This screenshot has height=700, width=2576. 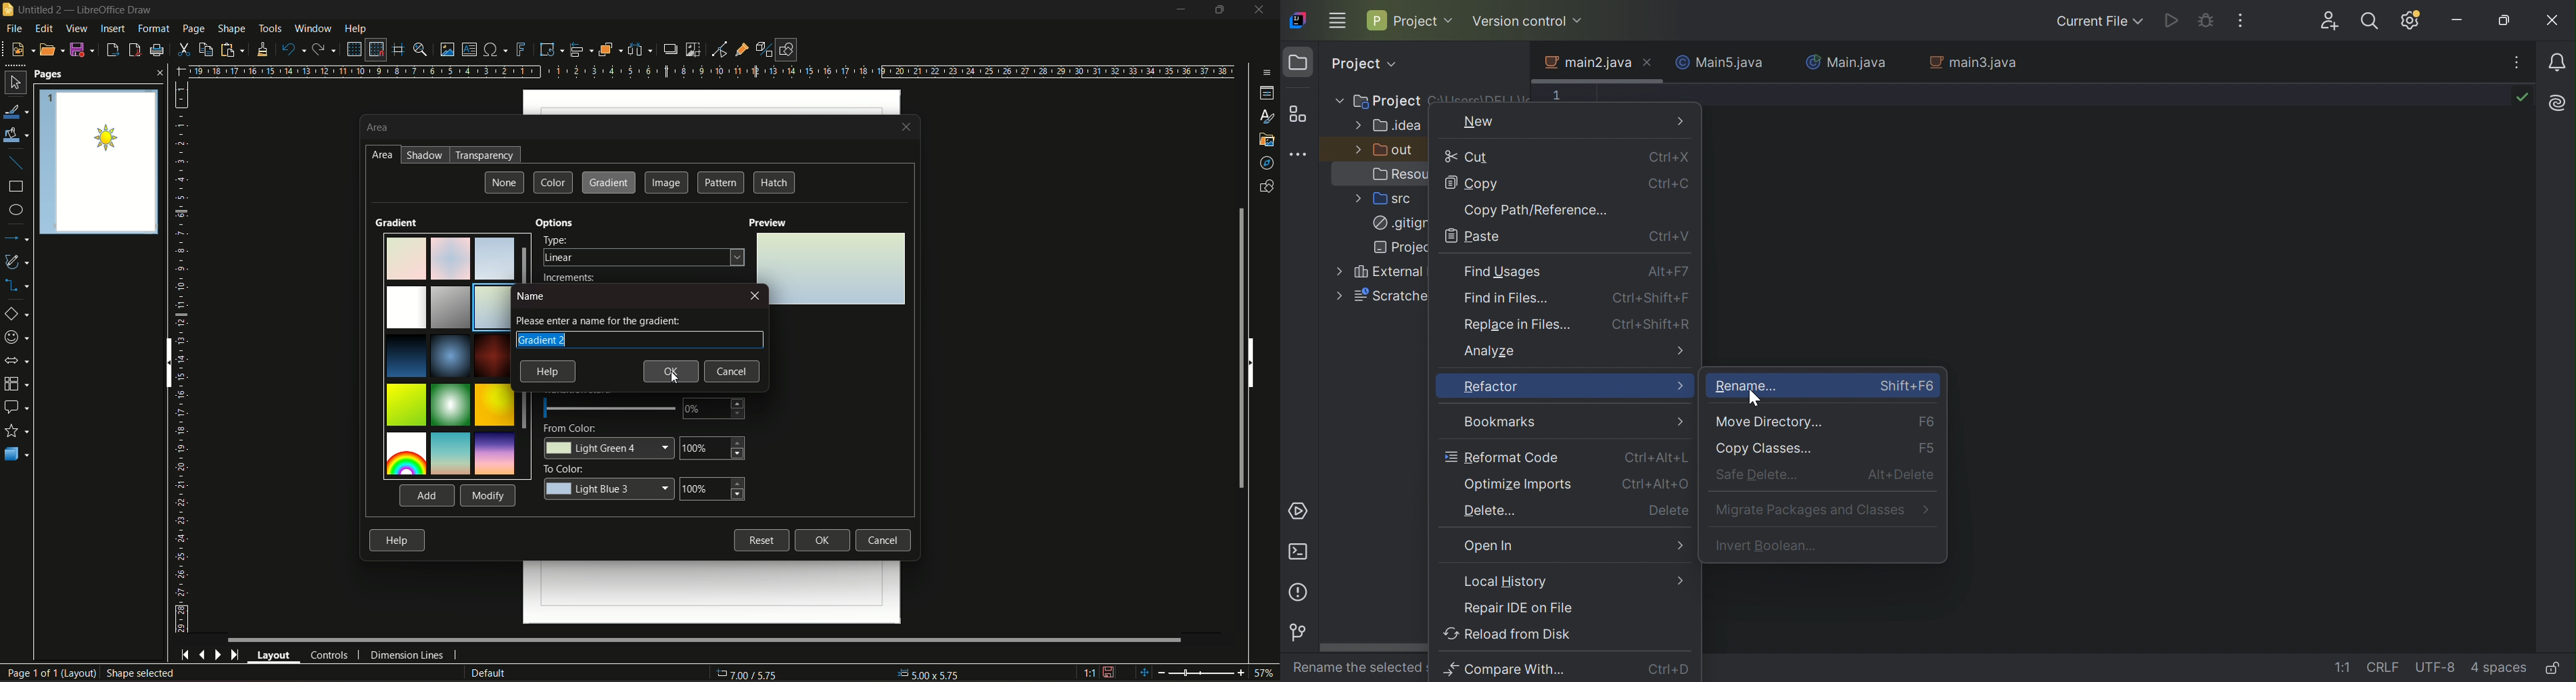 What do you see at coordinates (754, 295) in the screenshot?
I see `close` at bounding box center [754, 295].